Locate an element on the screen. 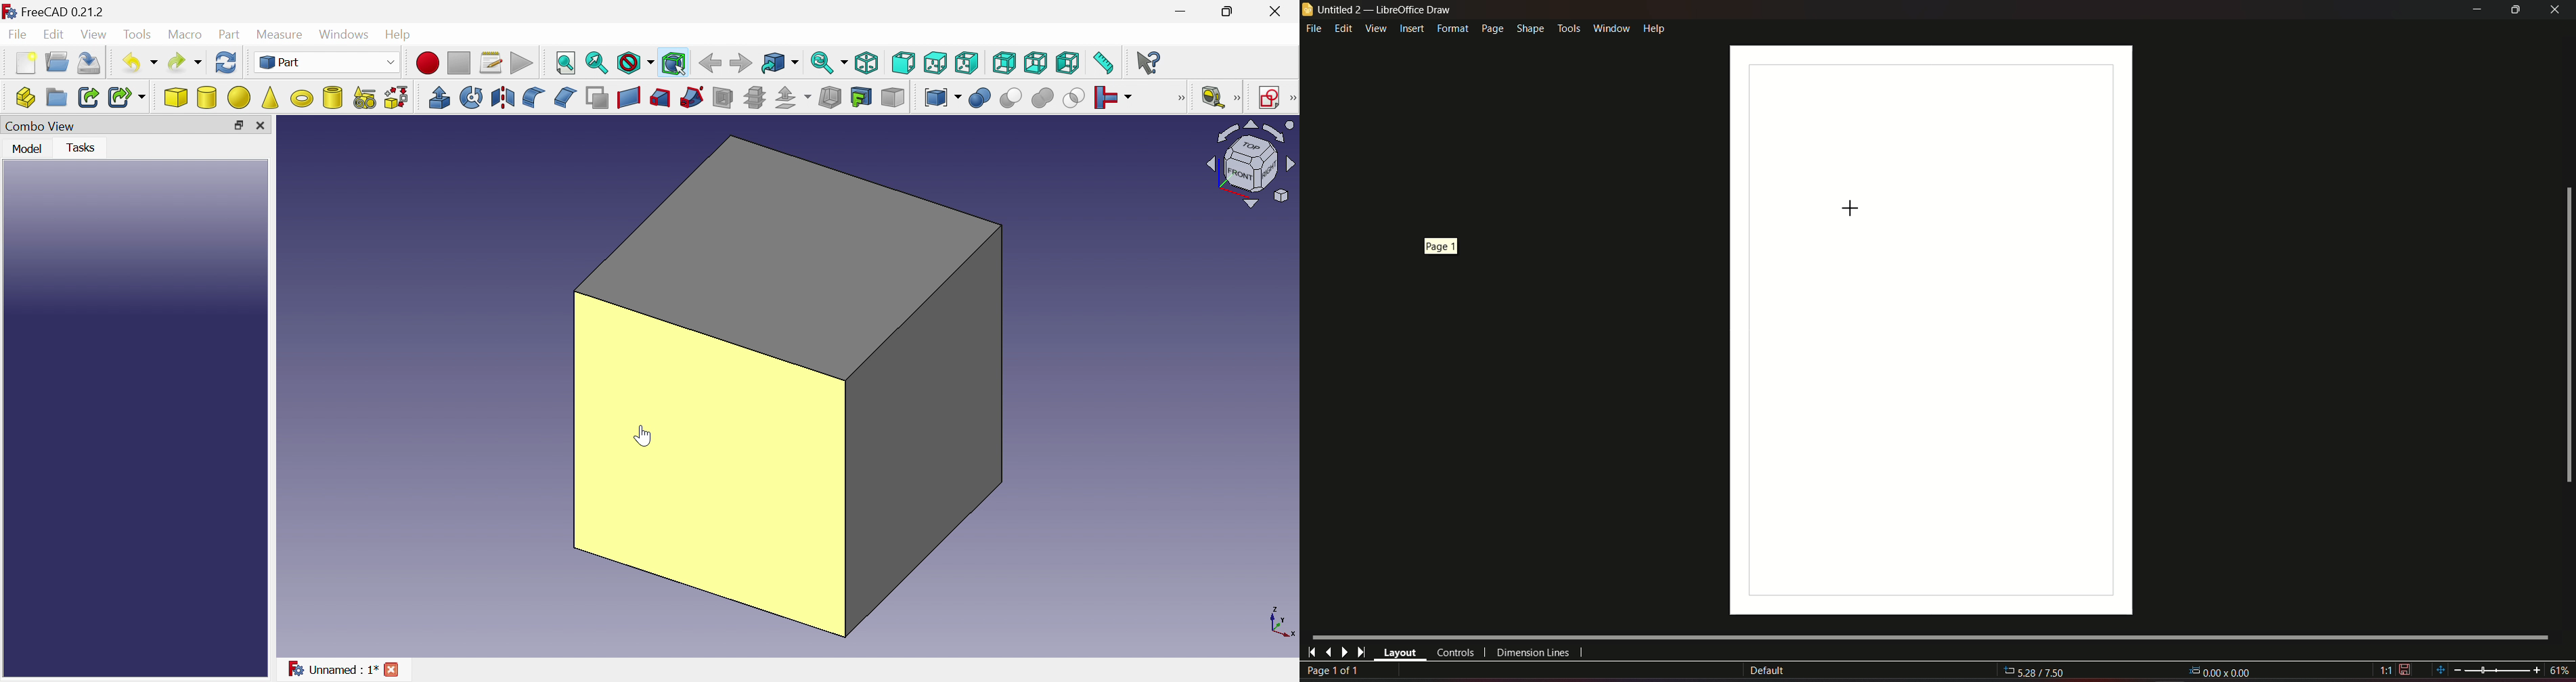  Tools is located at coordinates (137, 36).